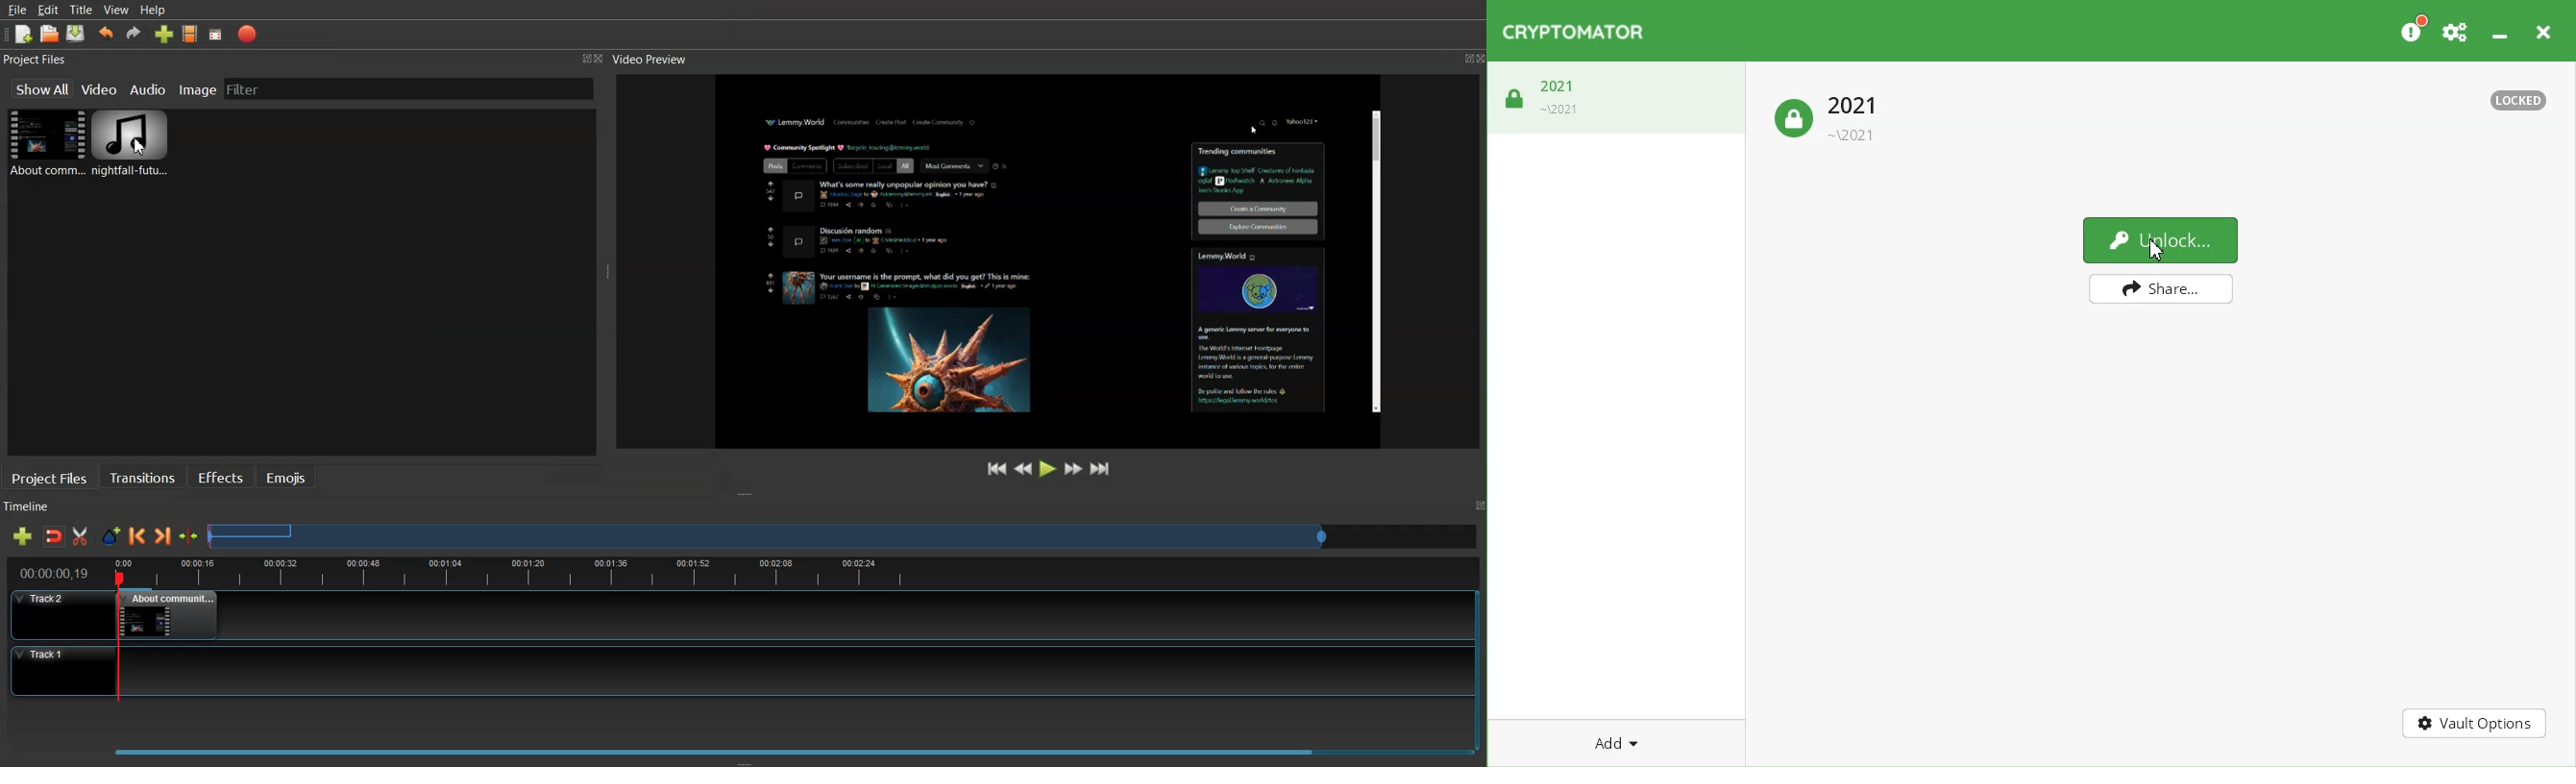 The image size is (2576, 784). Describe the element at coordinates (1573, 32) in the screenshot. I see `Logo` at that location.